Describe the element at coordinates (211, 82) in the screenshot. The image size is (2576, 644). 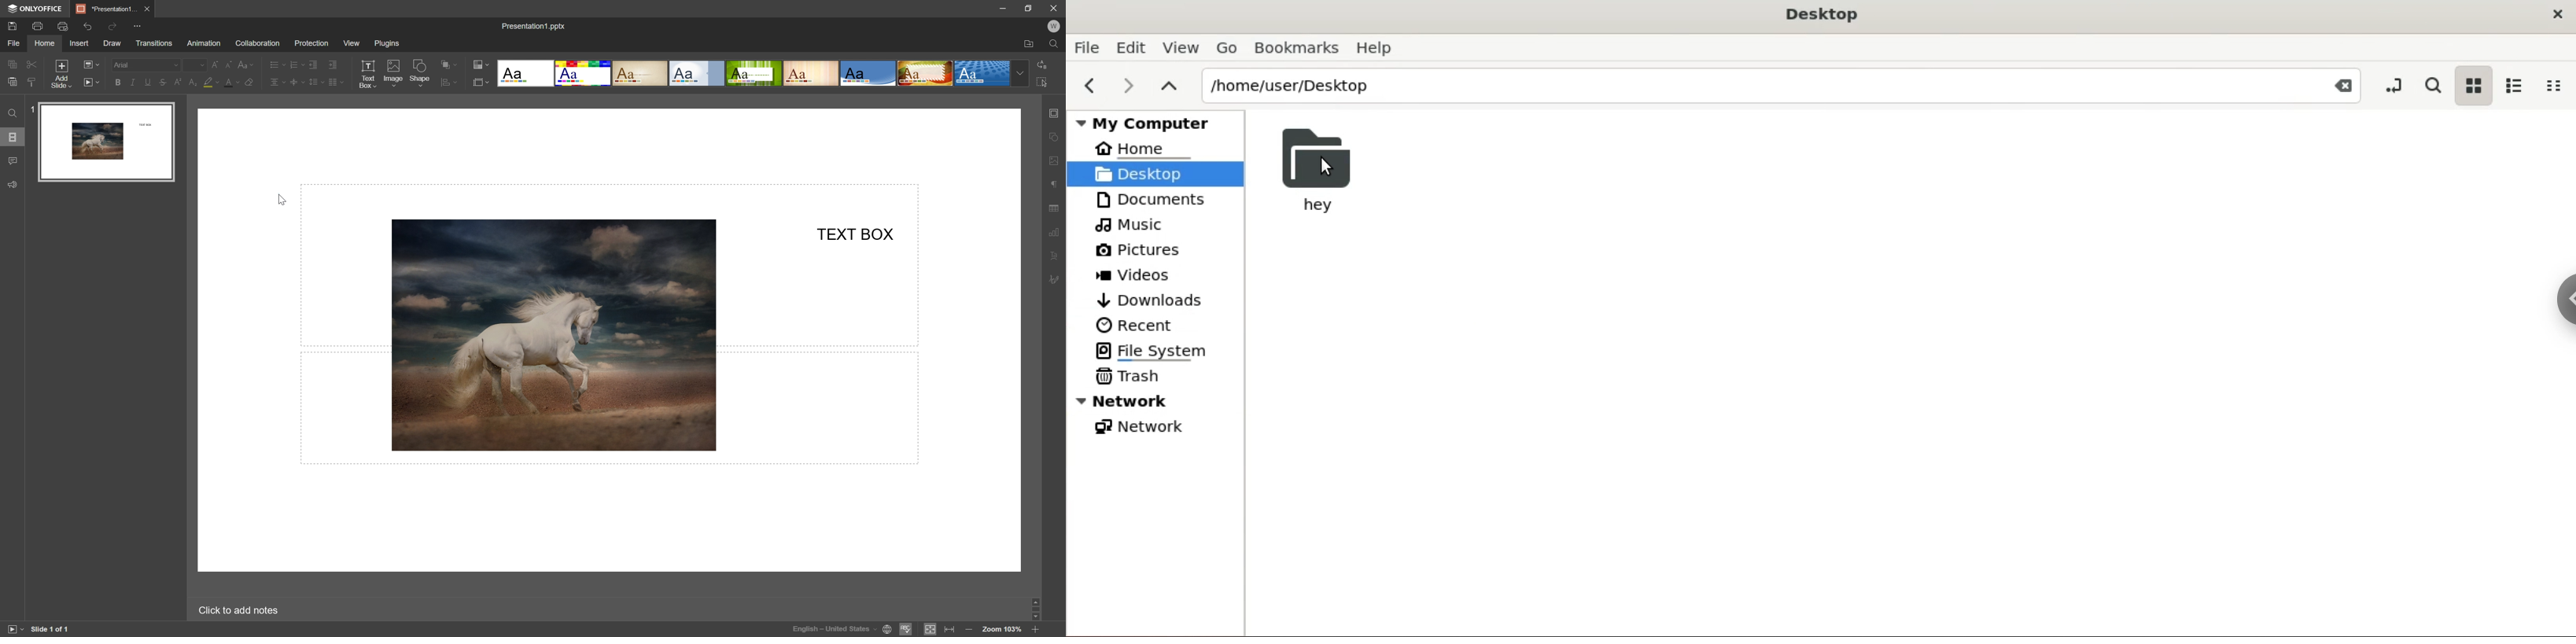
I see `background color` at that location.